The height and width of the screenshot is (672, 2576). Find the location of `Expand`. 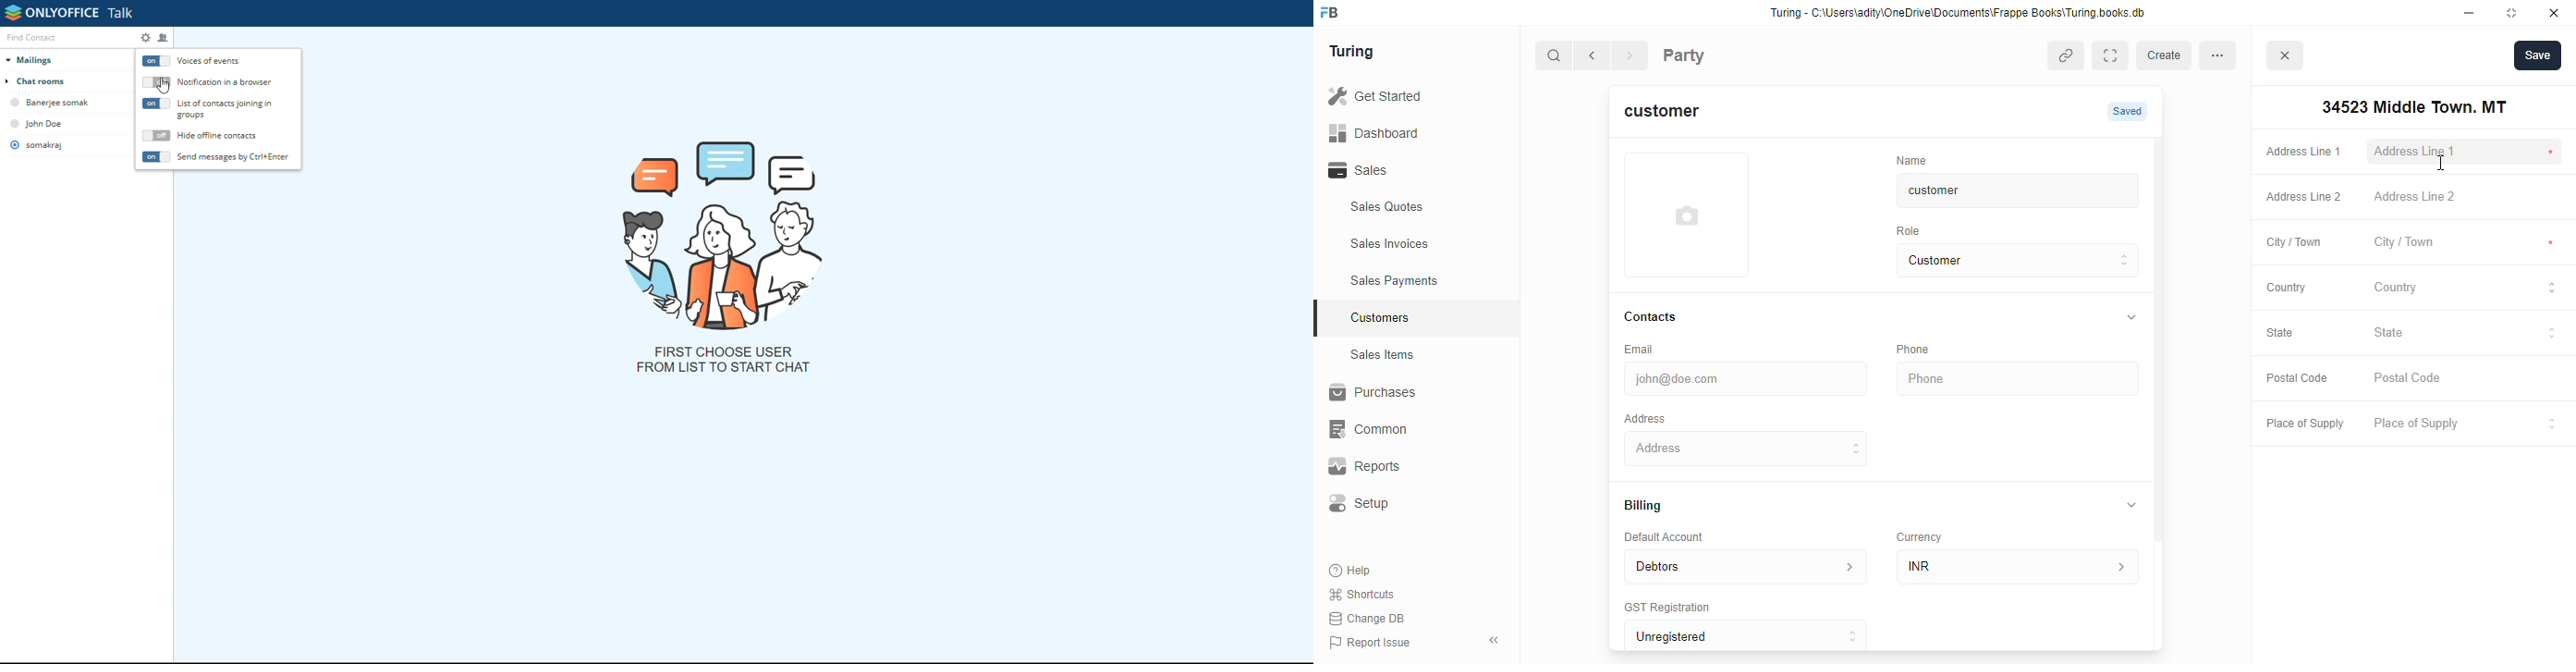

Expand is located at coordinates (2114, 55).